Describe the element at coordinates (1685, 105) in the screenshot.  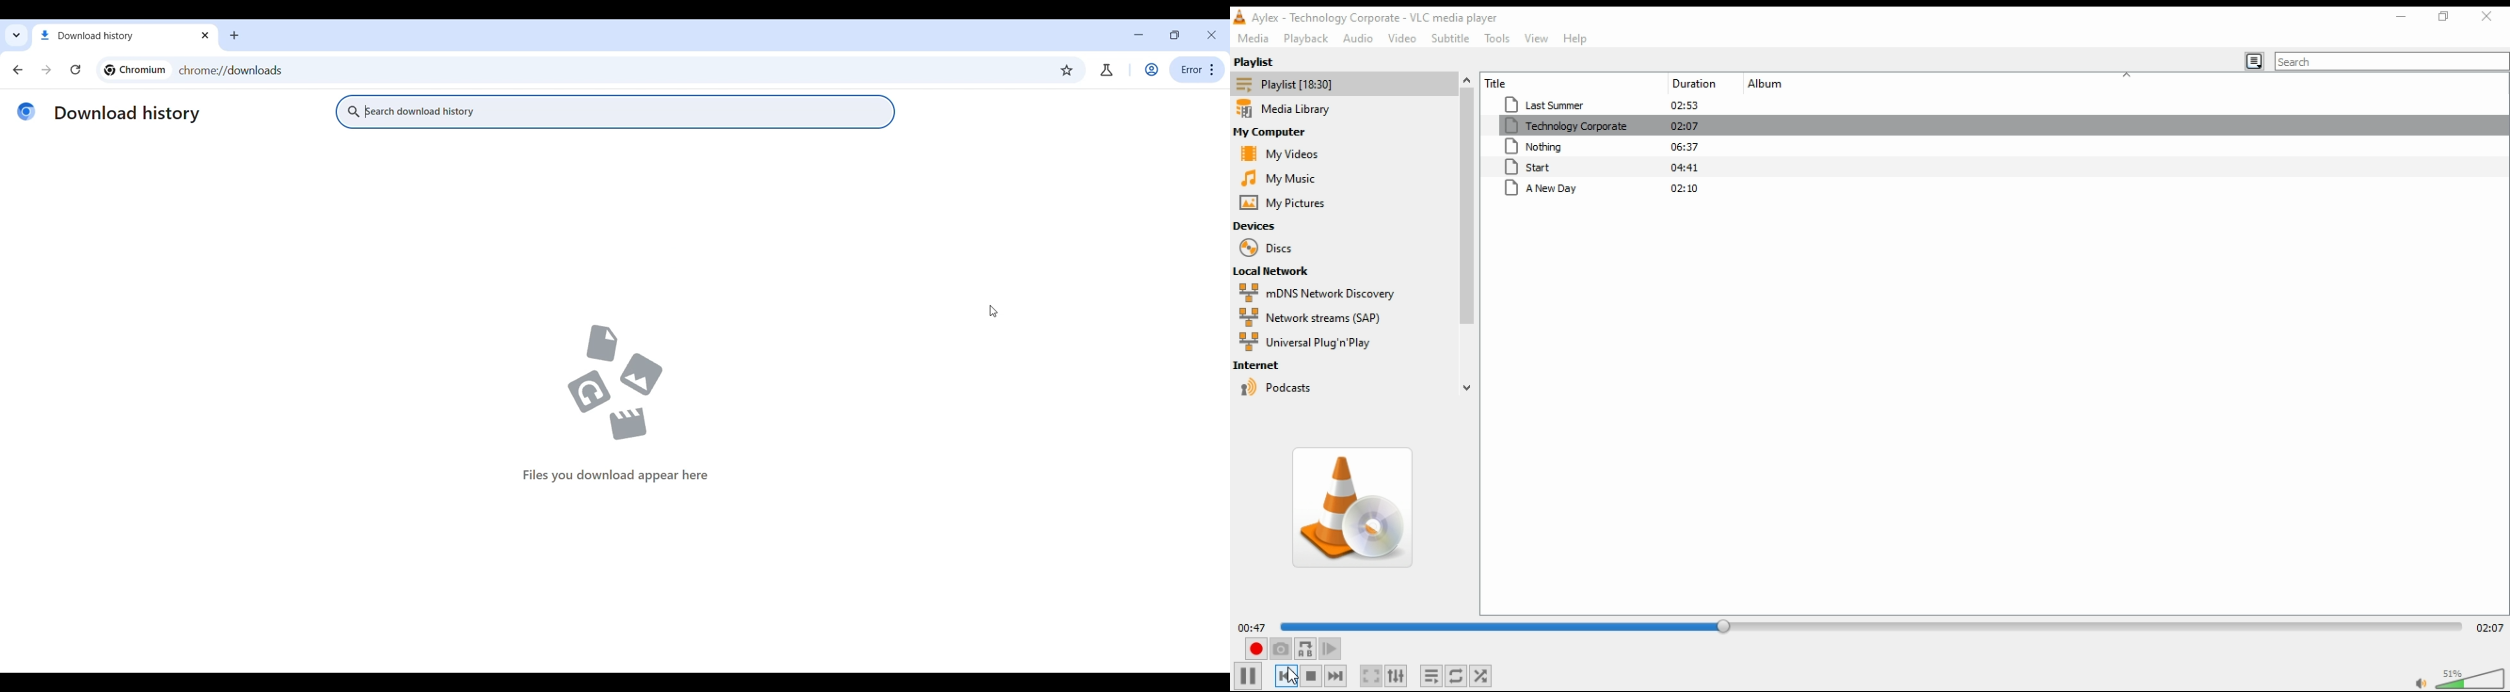
I see `02:53` at that location.